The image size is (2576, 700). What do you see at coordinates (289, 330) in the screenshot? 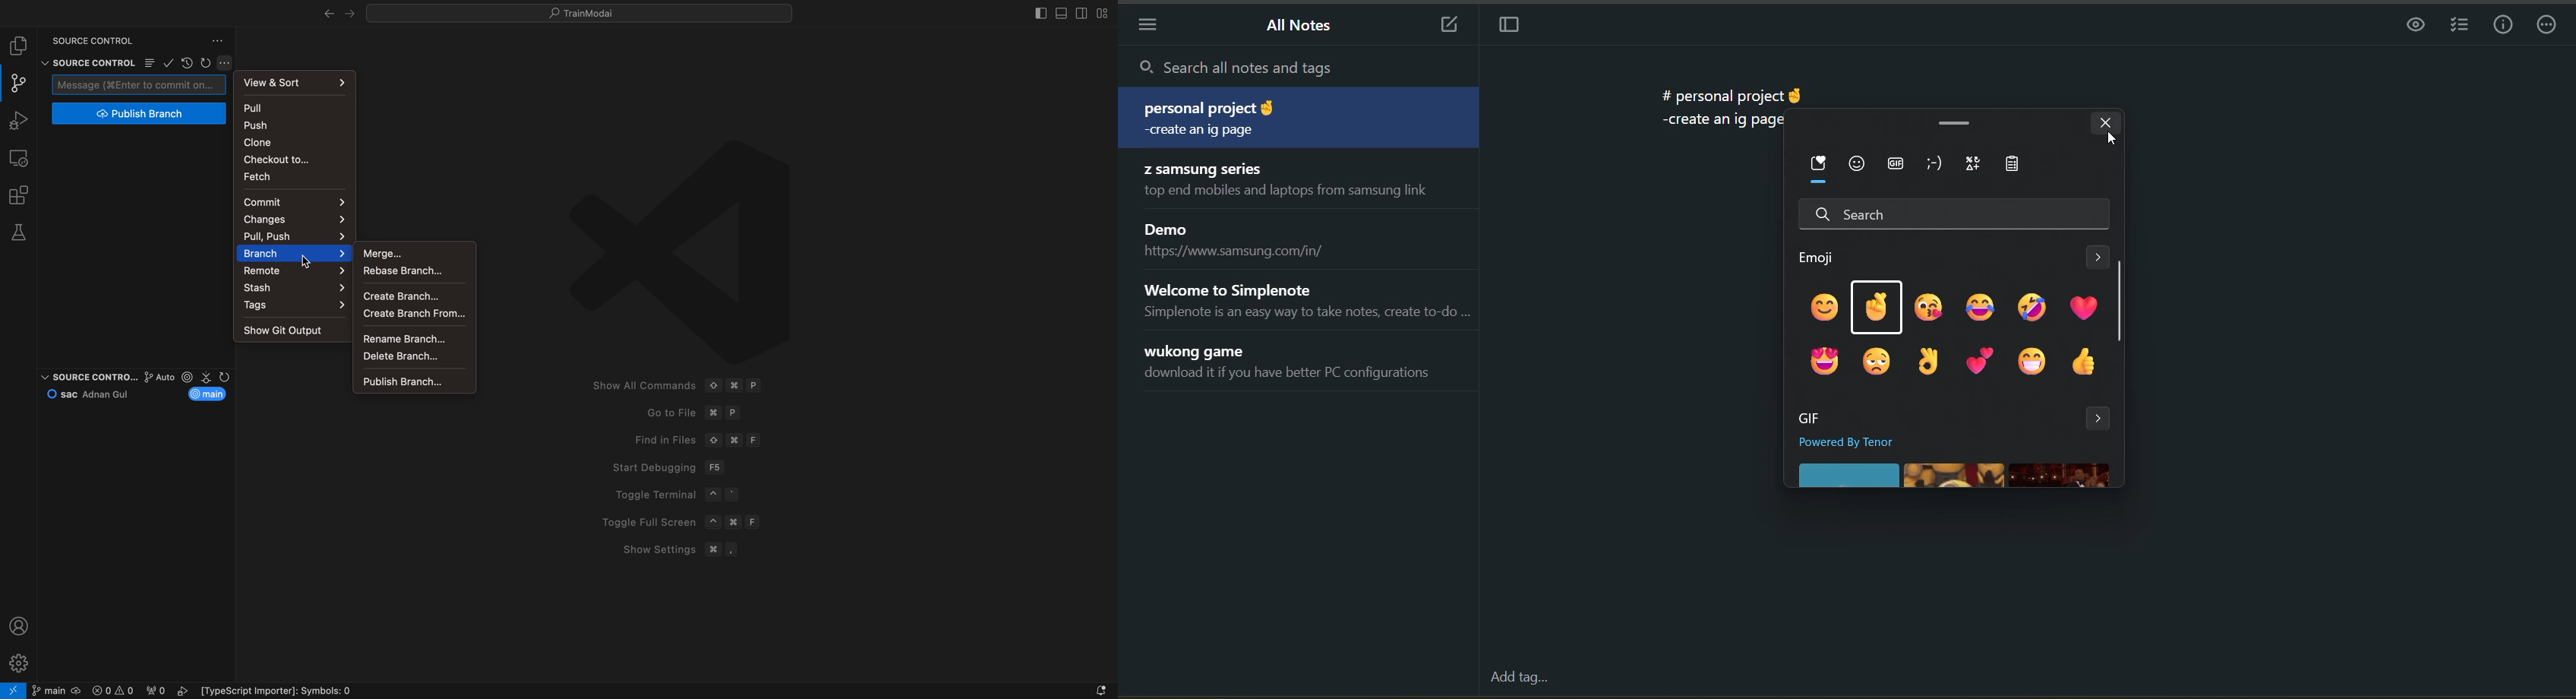
I see `` at bounding box center [289, 330].